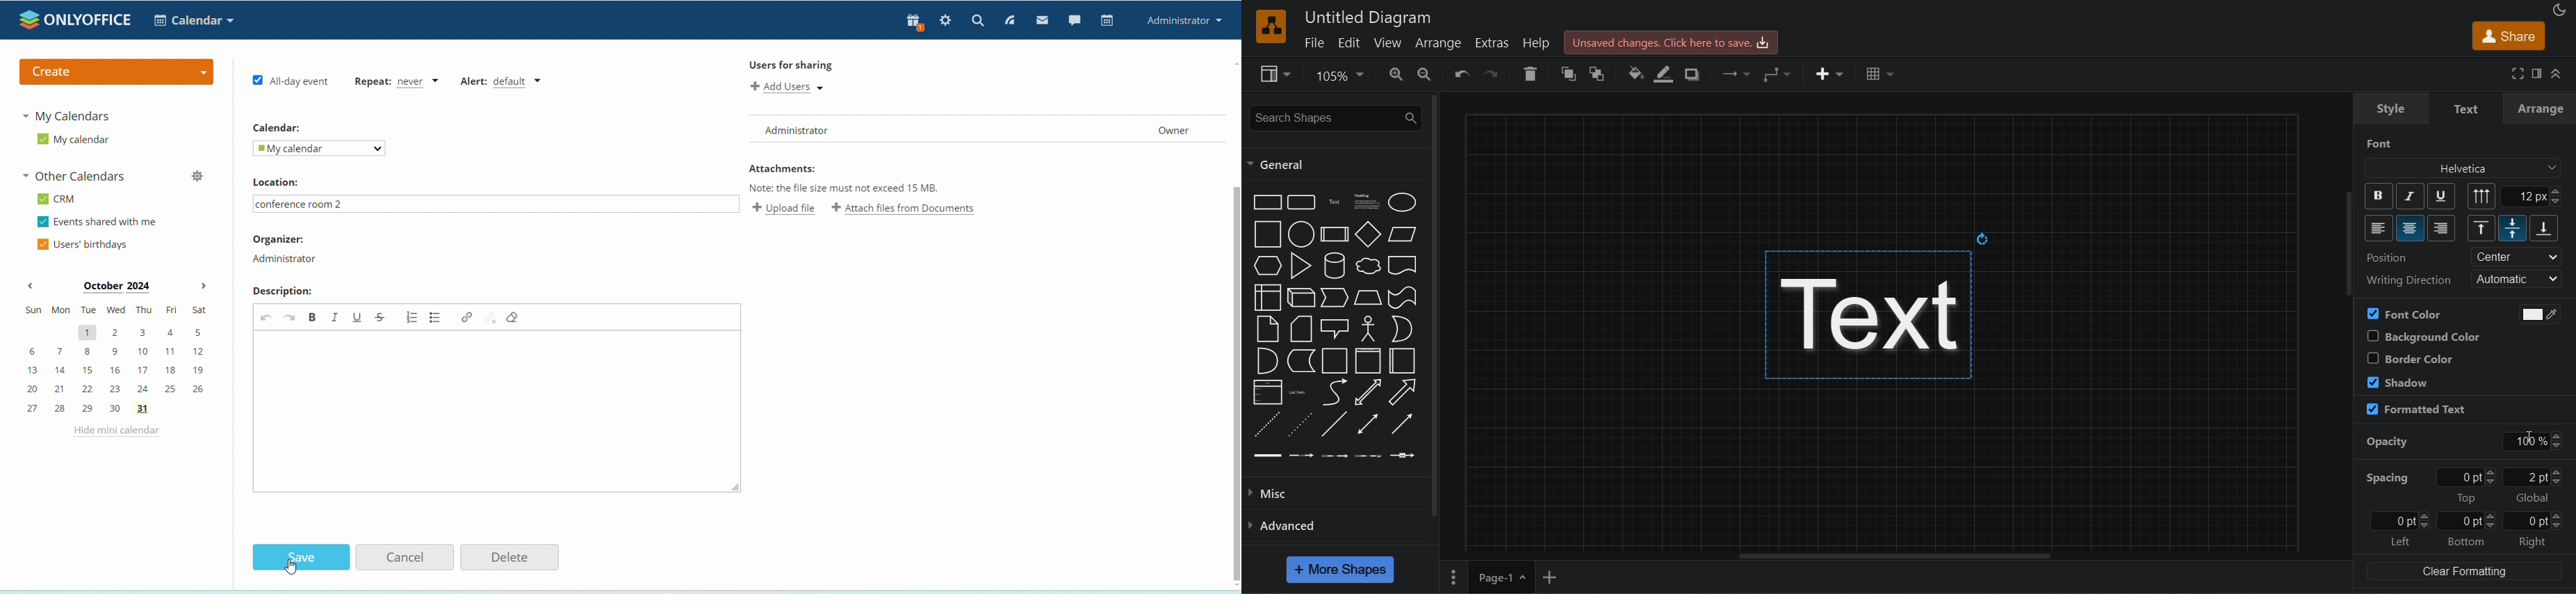 This screenshot has height=616, width=2576. I want to click on extras, so click(1490, 42).